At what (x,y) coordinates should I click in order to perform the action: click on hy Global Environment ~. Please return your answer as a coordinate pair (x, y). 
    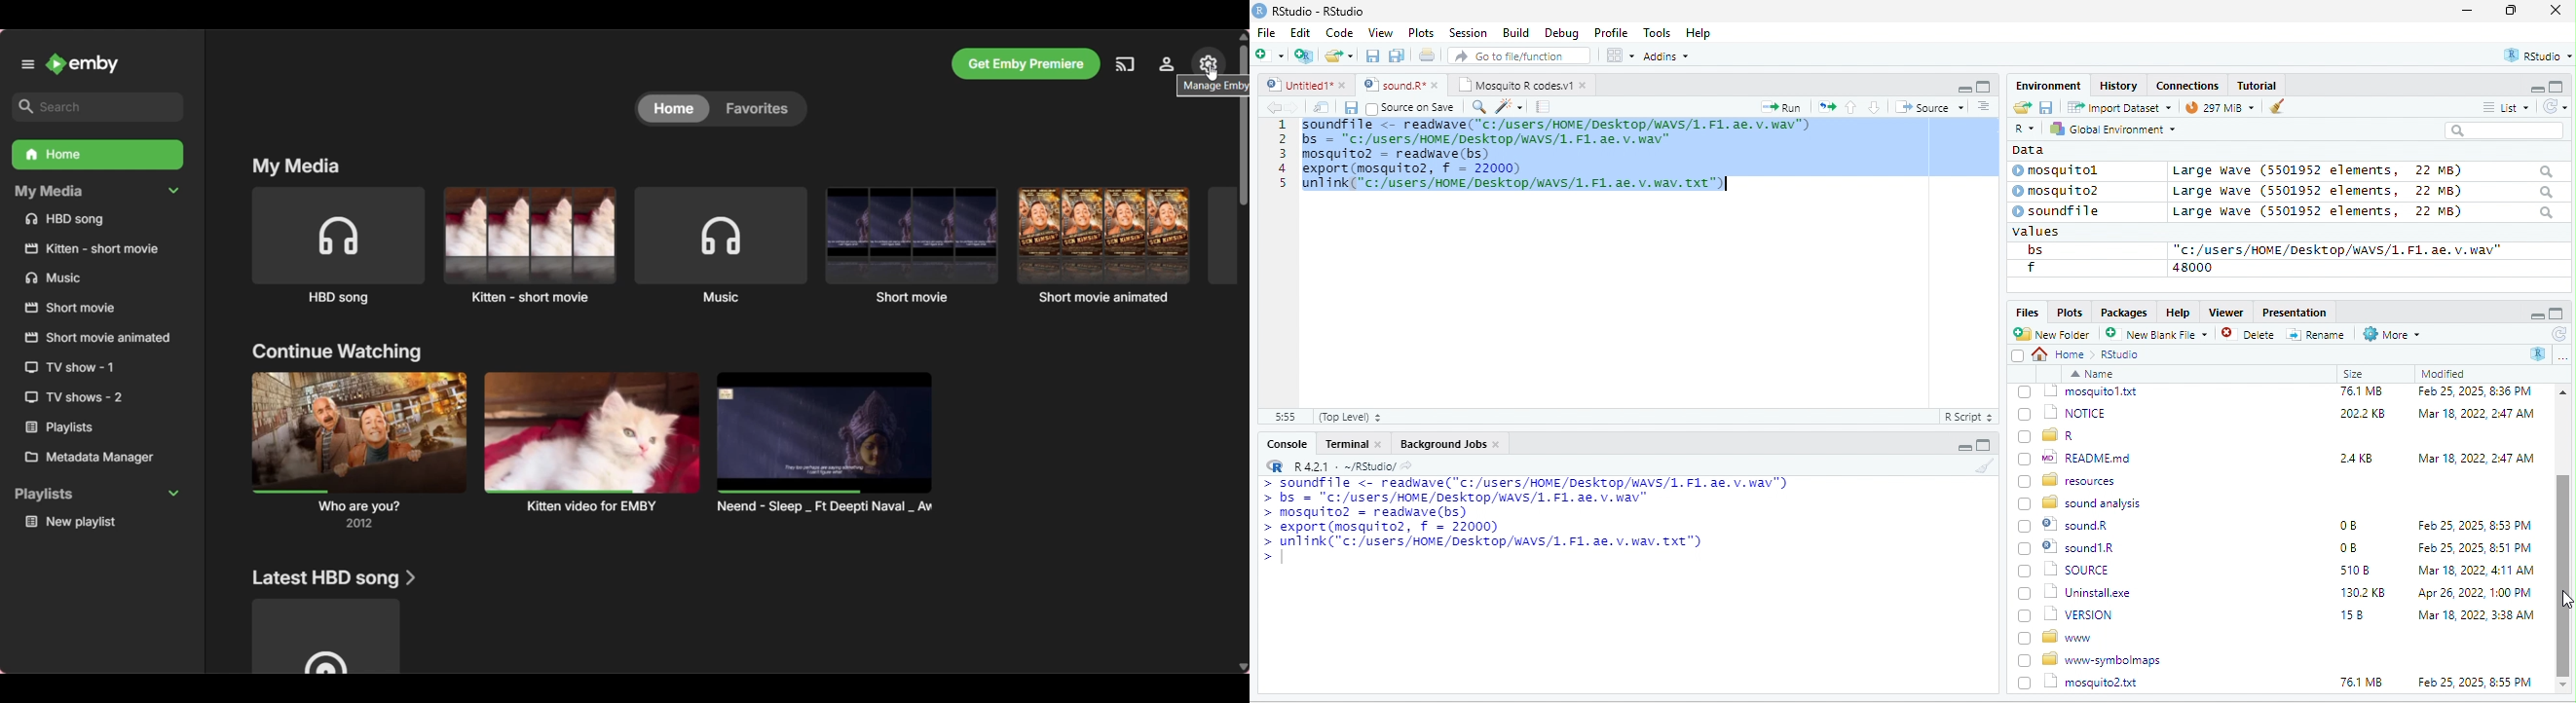
    Looking at the image, I should click on (2108, 129).